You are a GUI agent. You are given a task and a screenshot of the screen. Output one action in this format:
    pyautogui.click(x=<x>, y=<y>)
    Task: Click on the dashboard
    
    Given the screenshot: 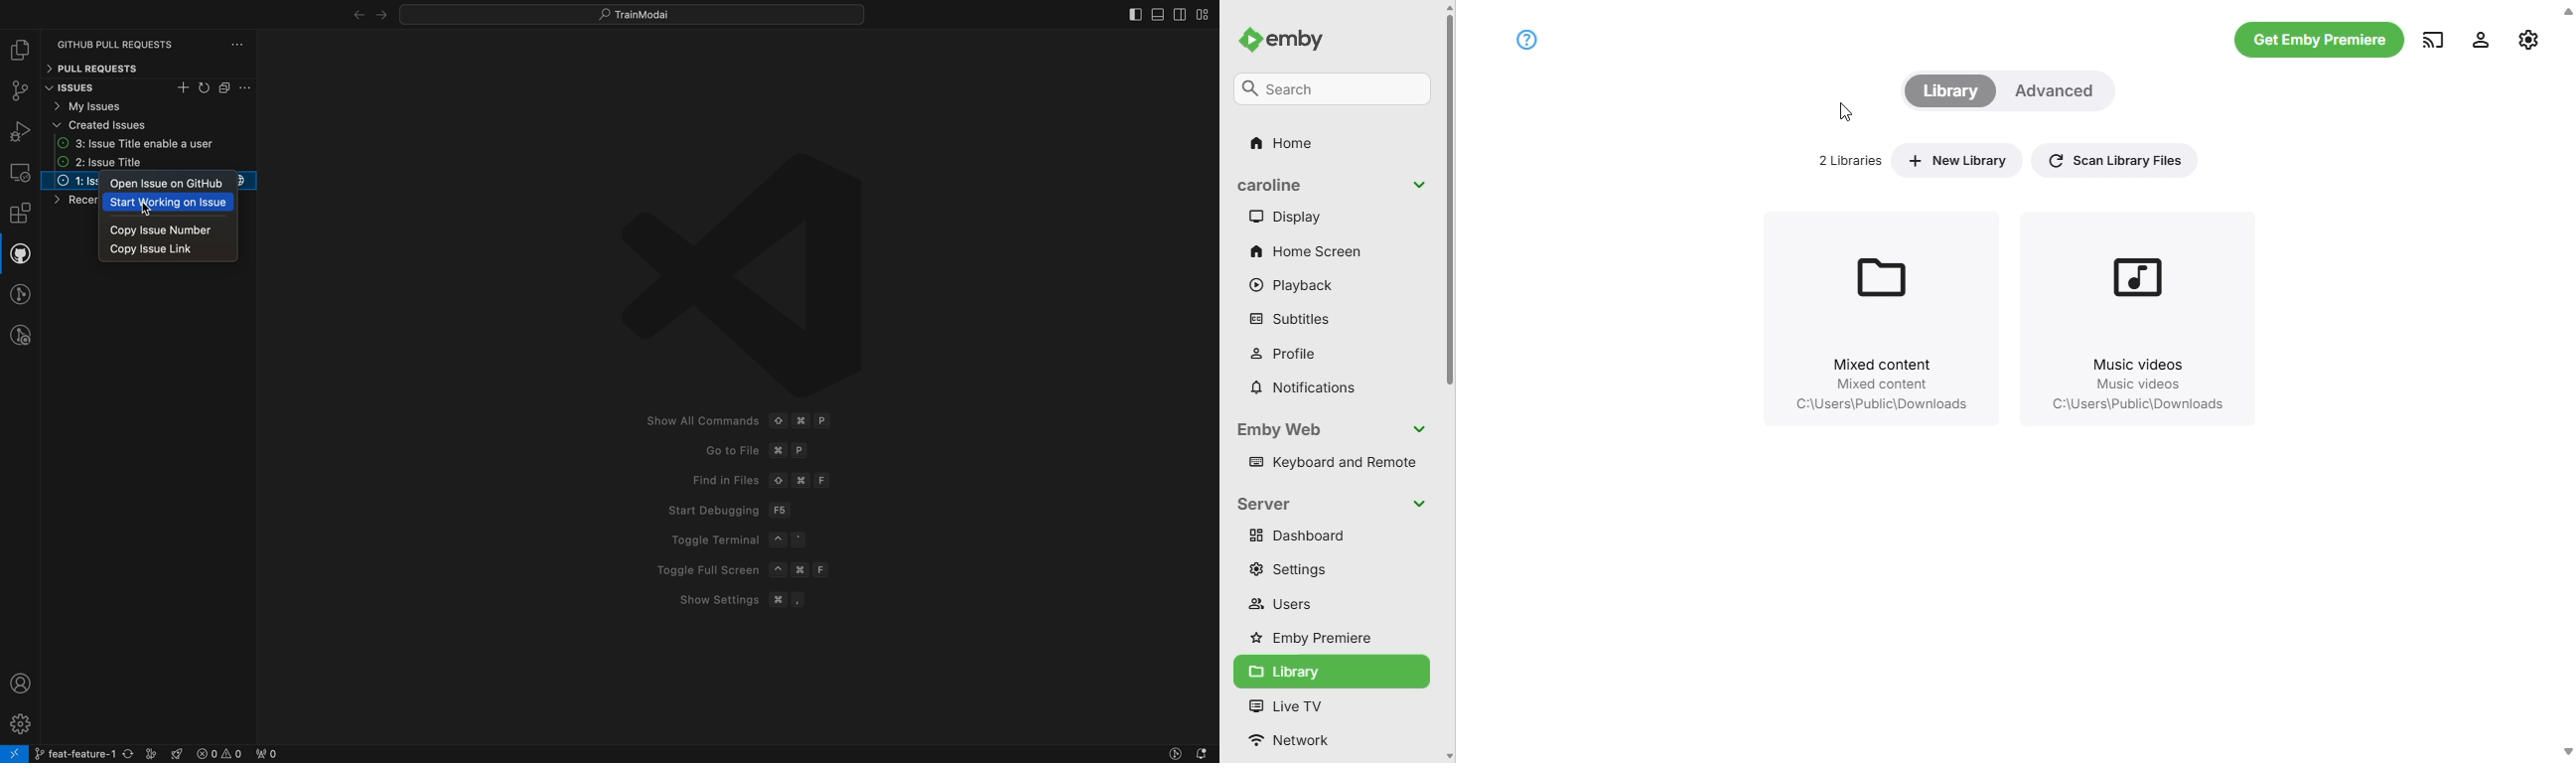 What is the action you would take?
    pyautogui.click(x=1331, y=535)
    